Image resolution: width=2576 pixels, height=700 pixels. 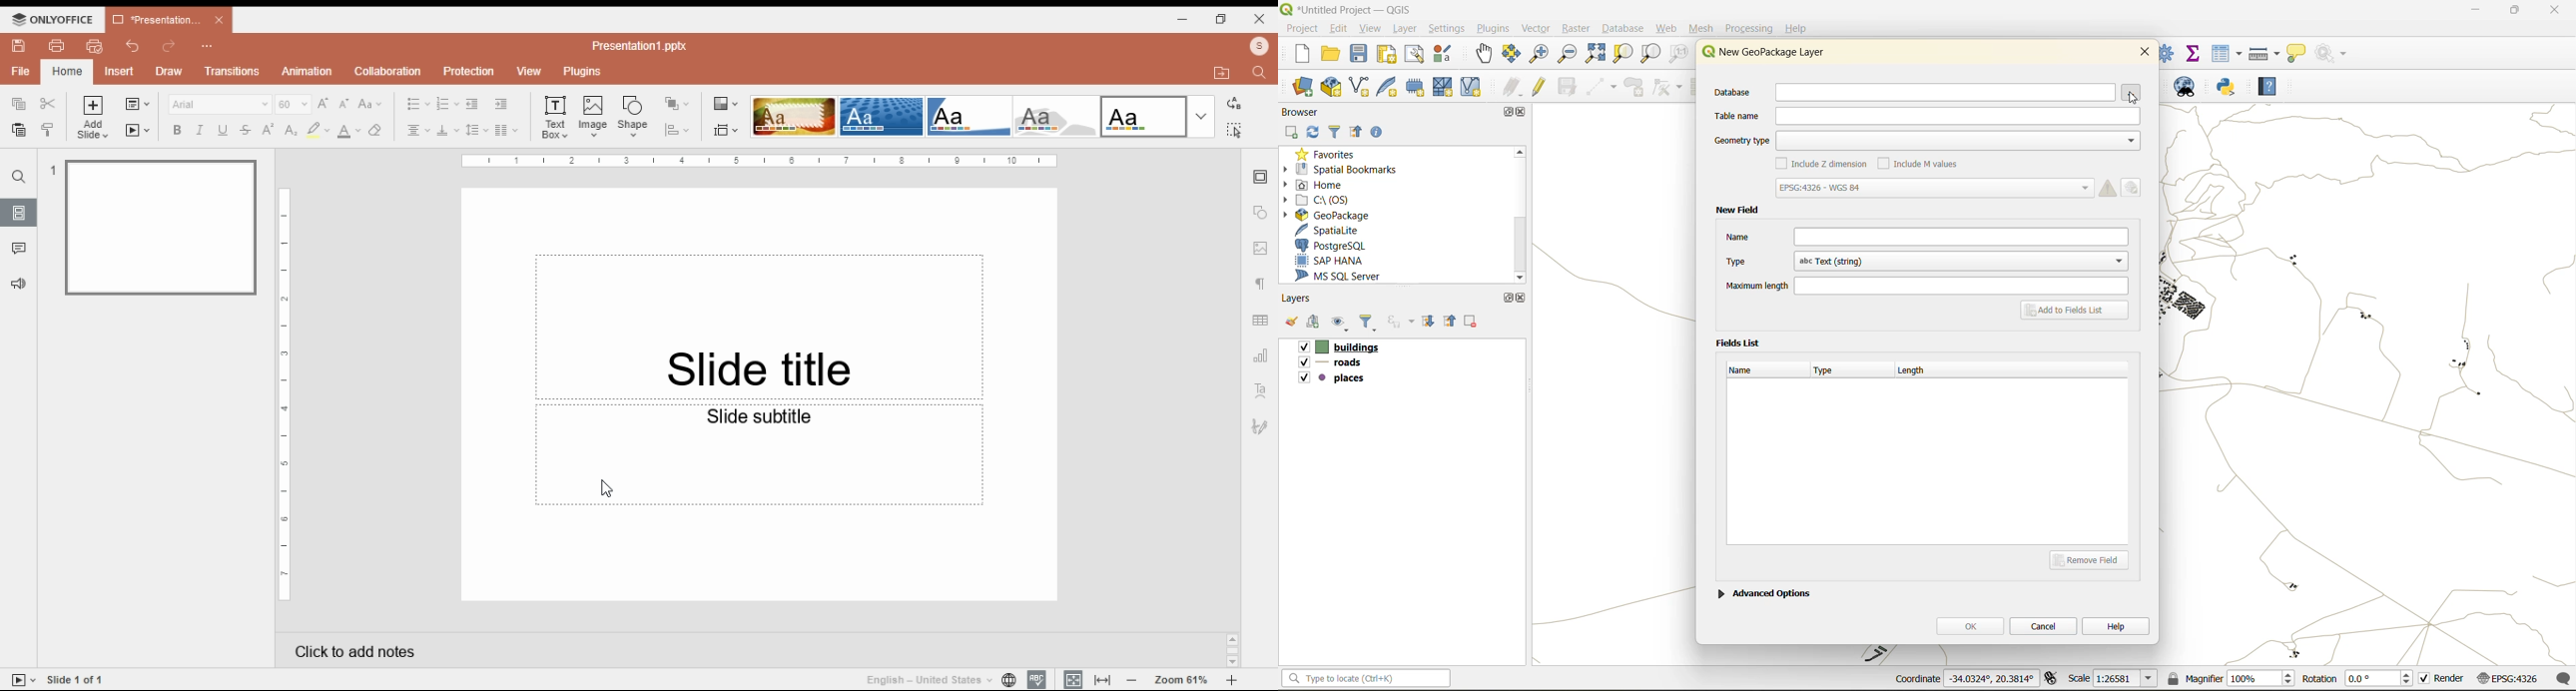 I want to click on insert columns, so click(x=506, y=132).